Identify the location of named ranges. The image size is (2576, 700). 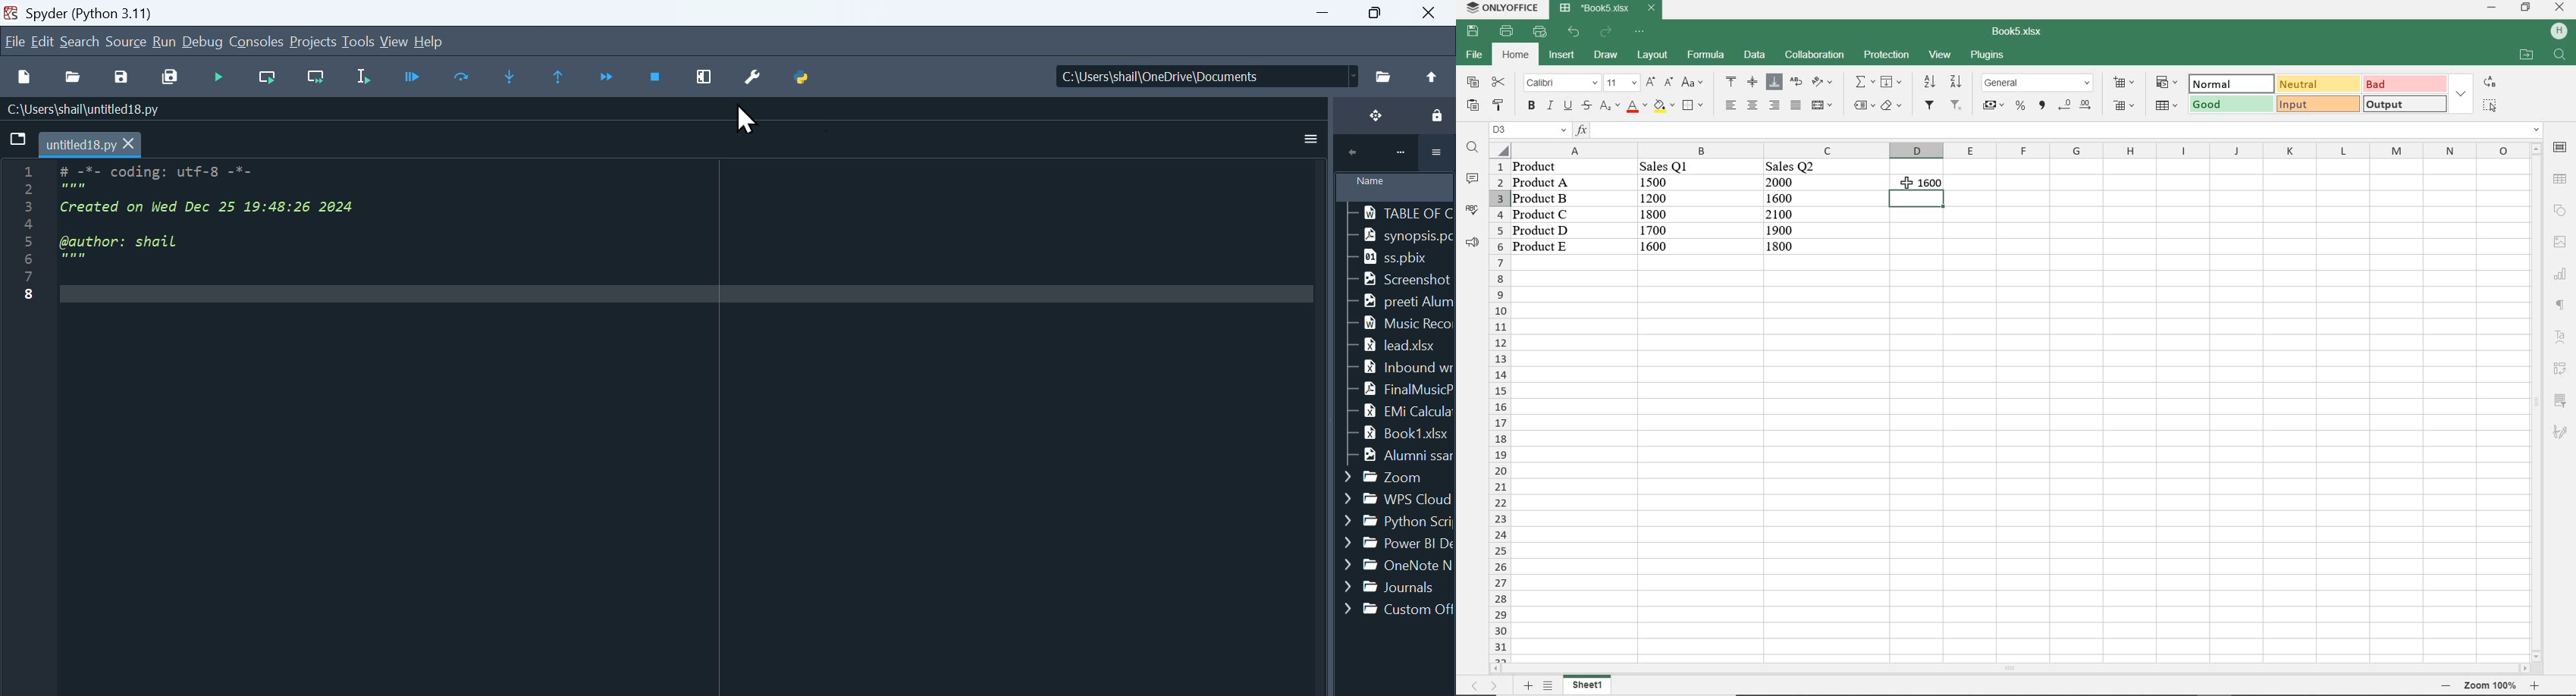
(1863, 105).